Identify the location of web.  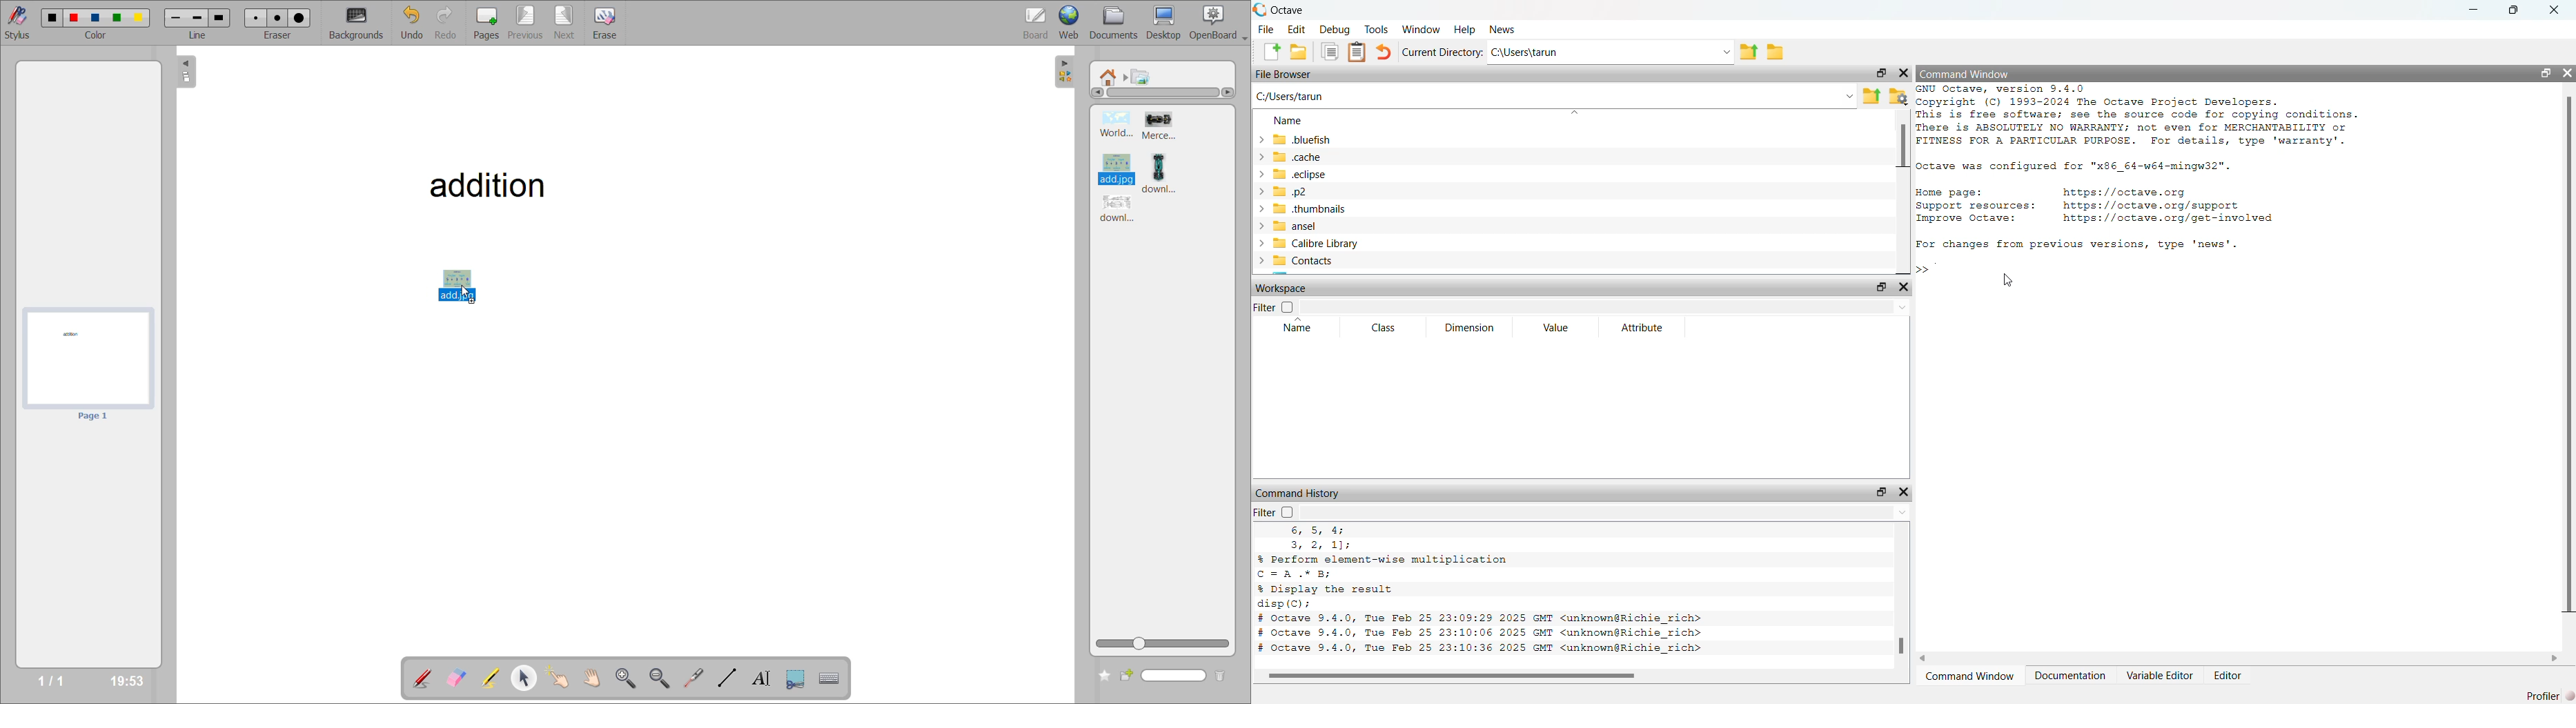
(1072, 21).